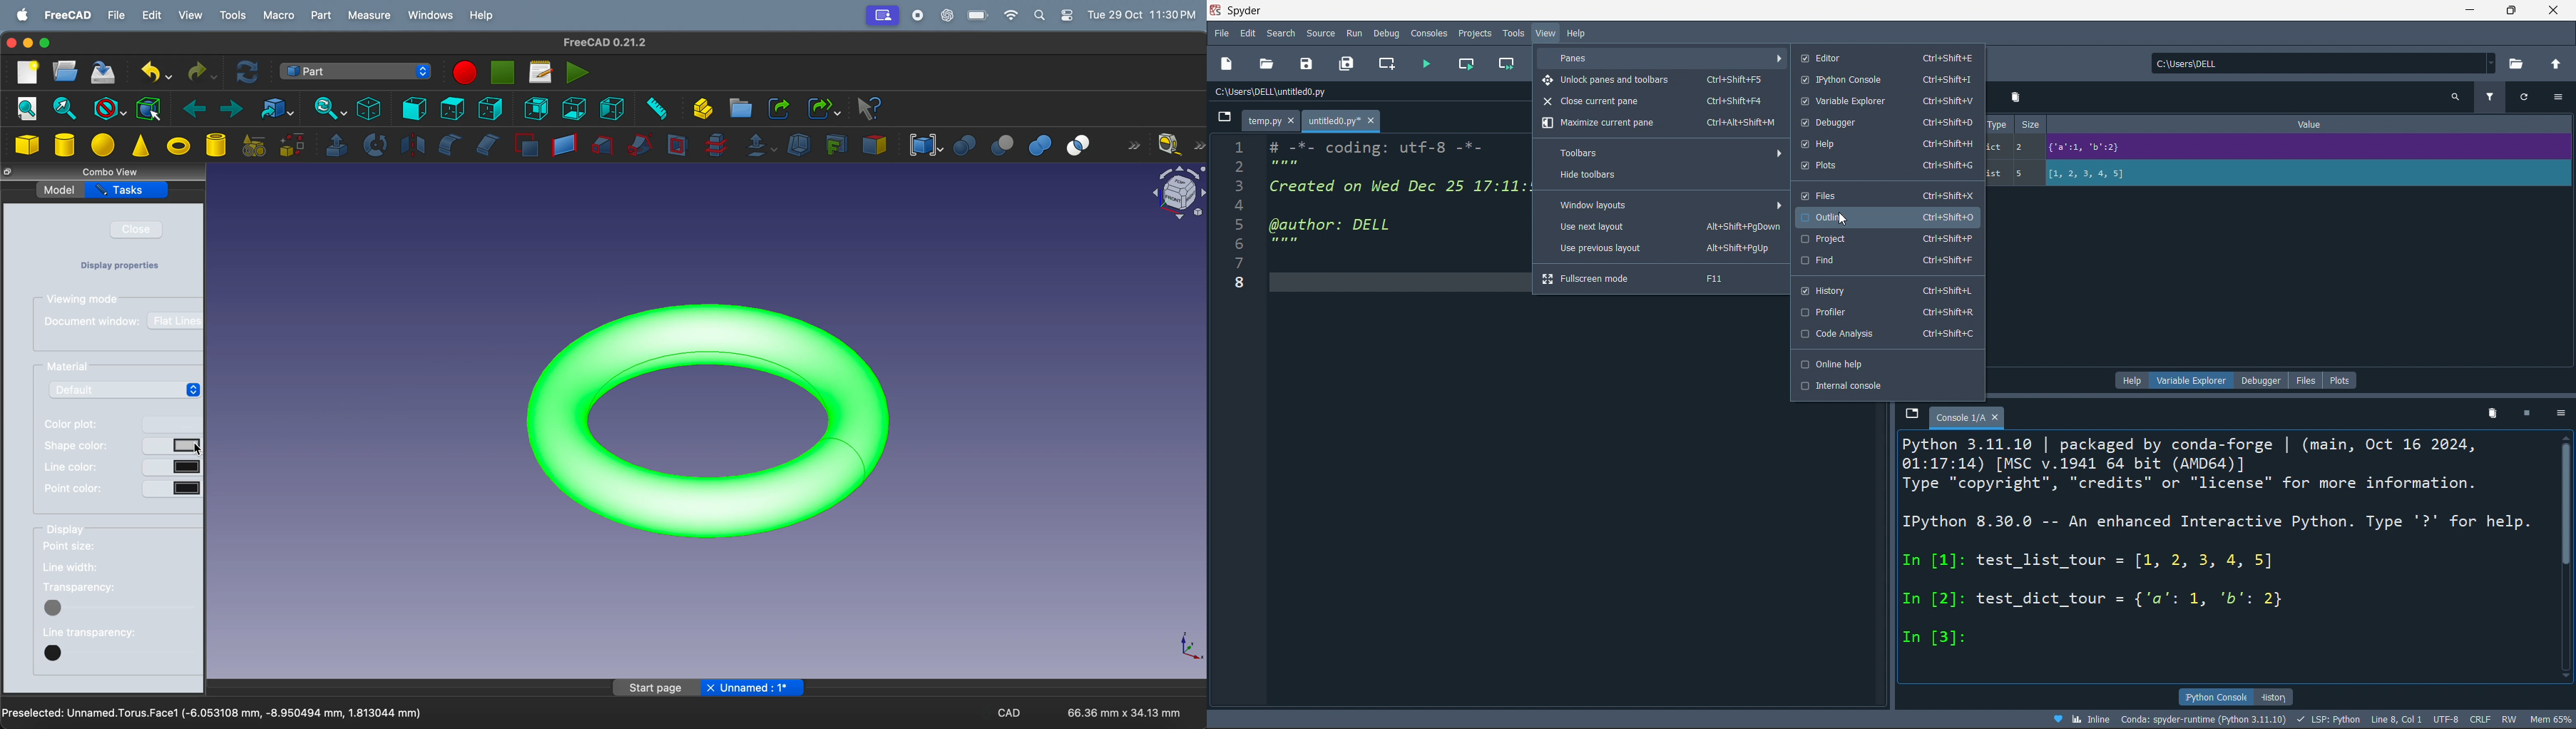  Describe the element at coordinates (1884, 388) in the screenshot. I see `internal console` at that location.